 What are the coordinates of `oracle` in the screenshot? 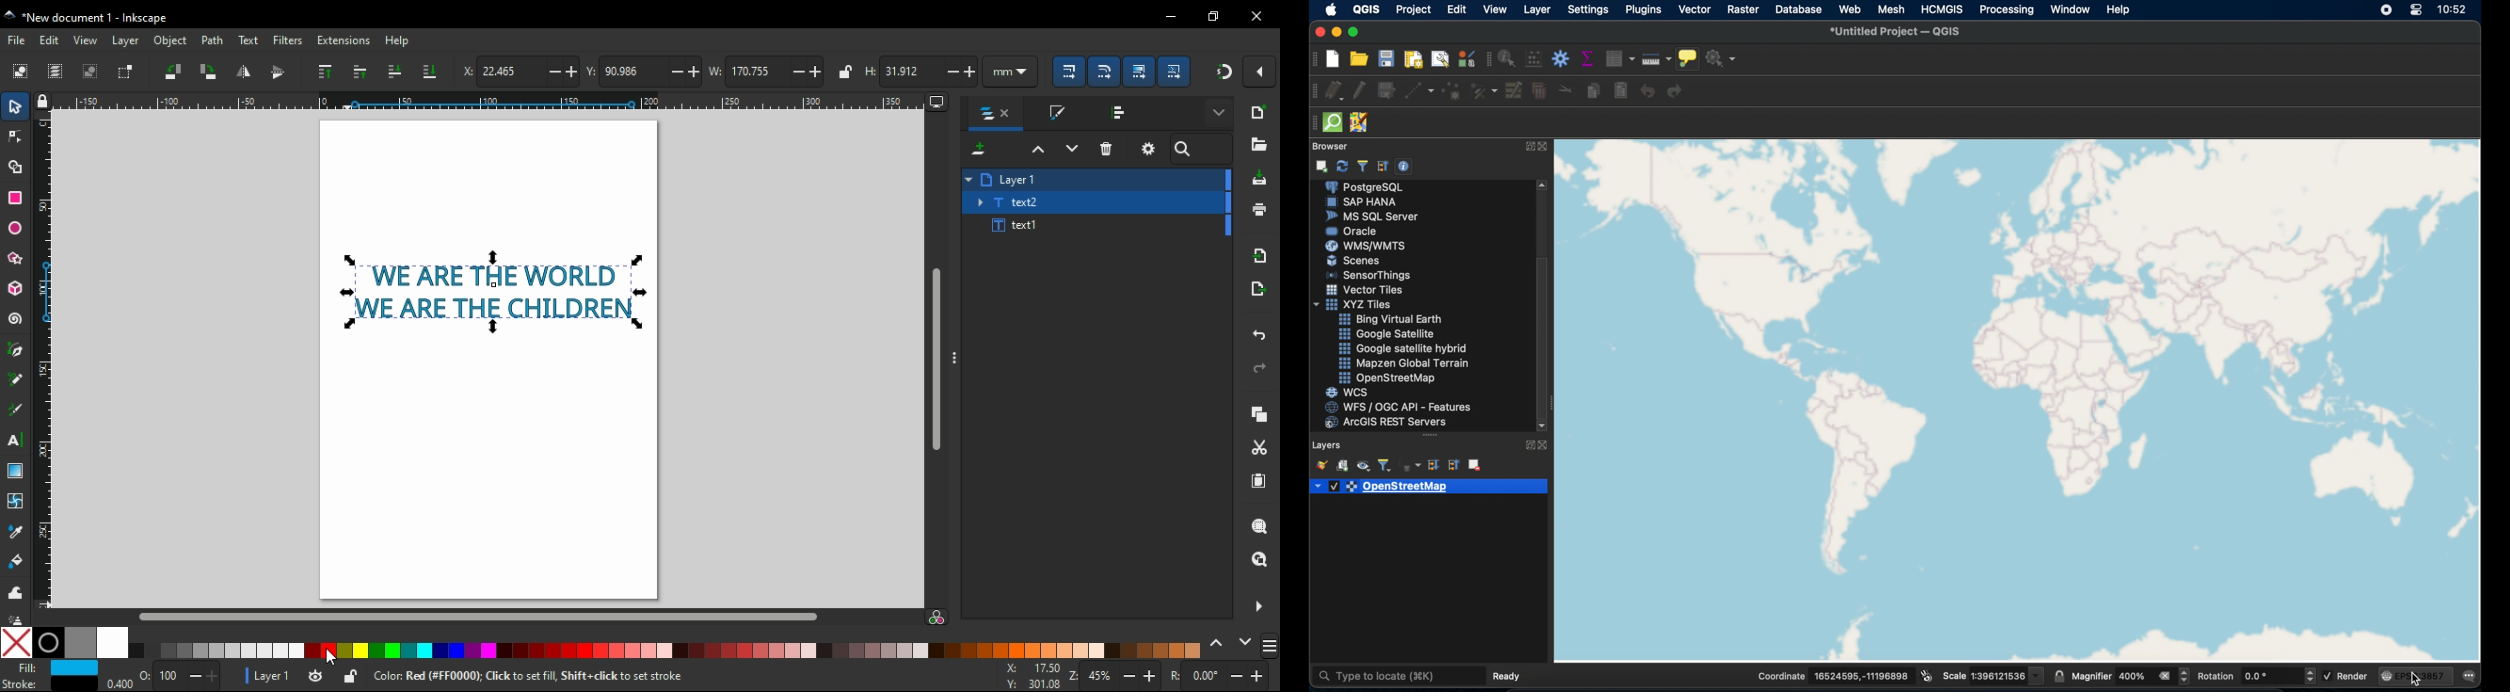 It's located at (1354, 231).